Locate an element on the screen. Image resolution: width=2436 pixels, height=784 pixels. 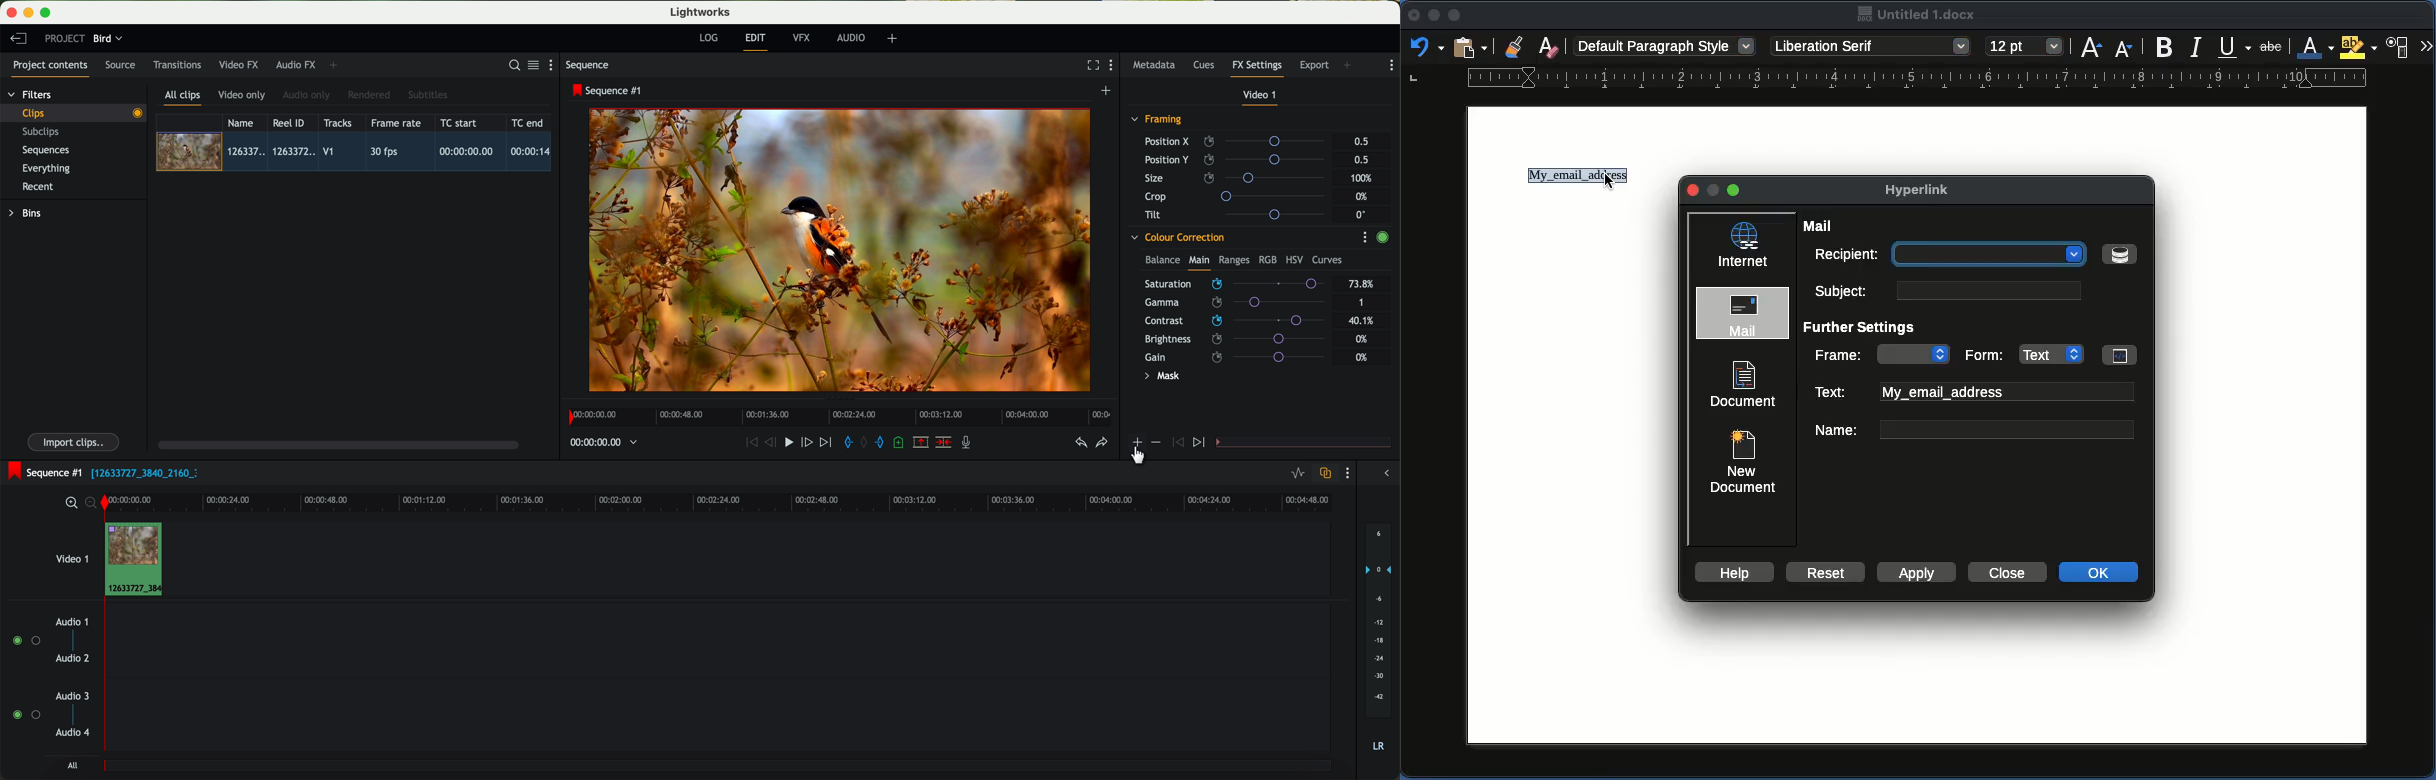
Text is located at coordinates (1974, 392).